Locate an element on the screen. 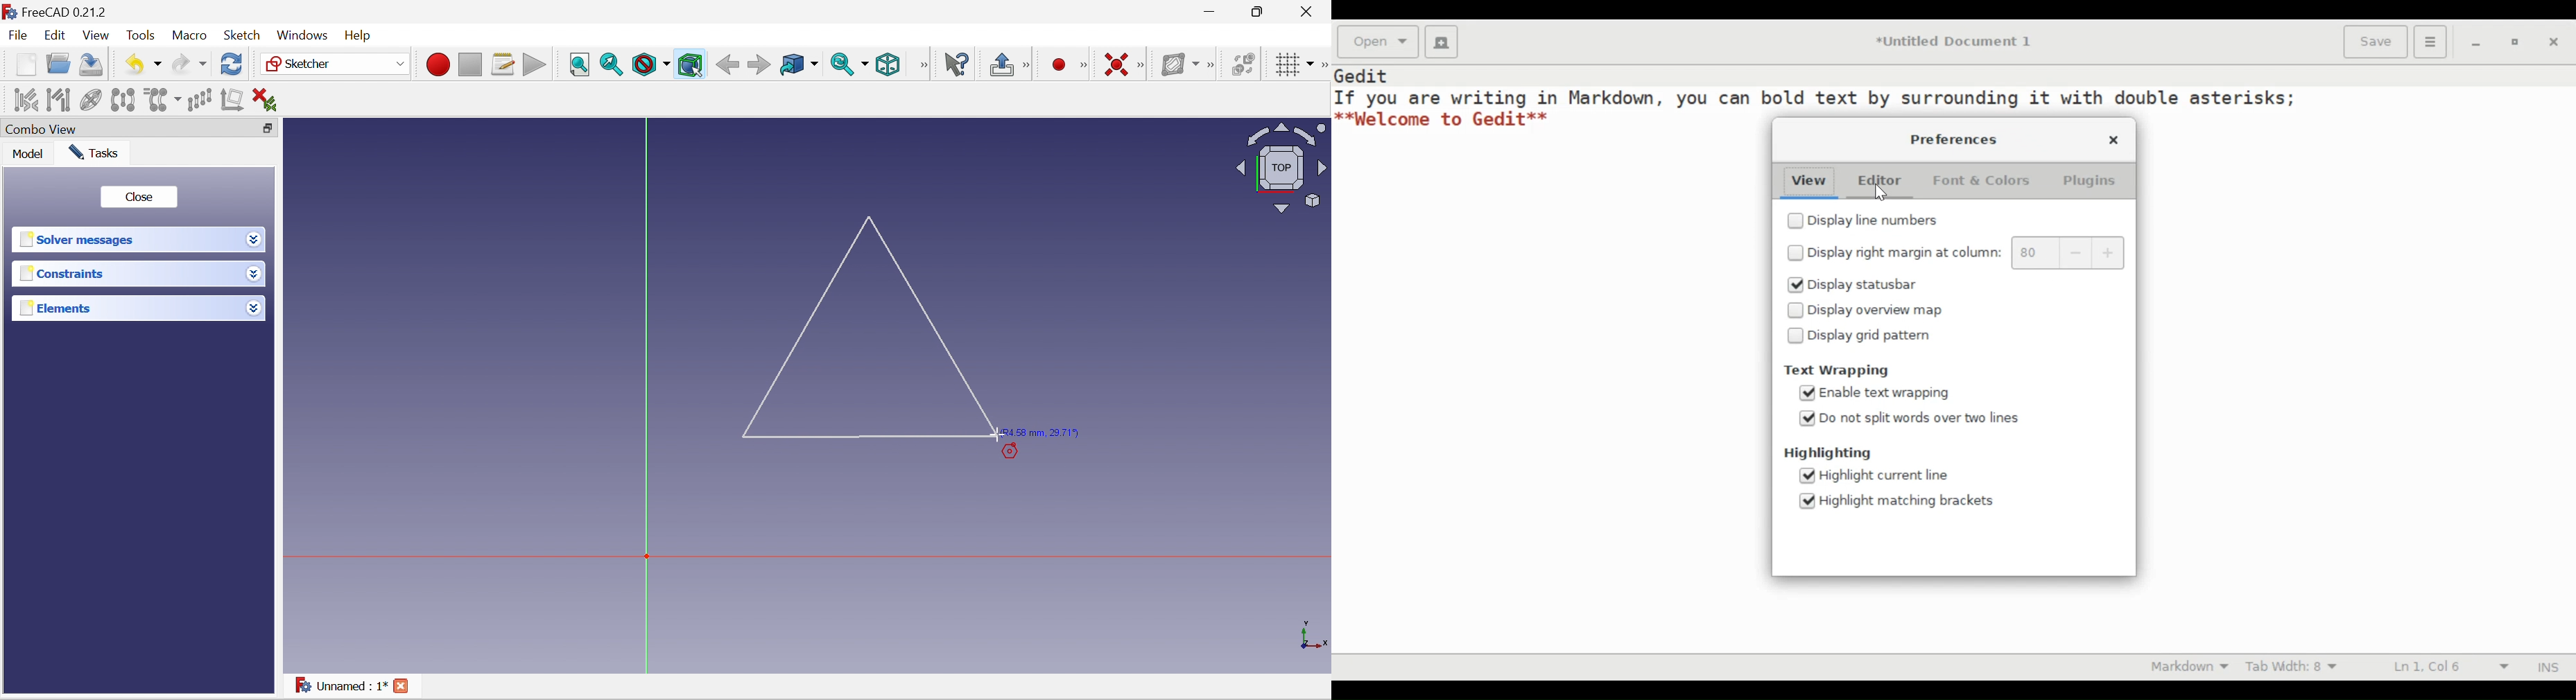 This screenshot has height=700, width=2576. Fit all is located at coordinates (580, 66).